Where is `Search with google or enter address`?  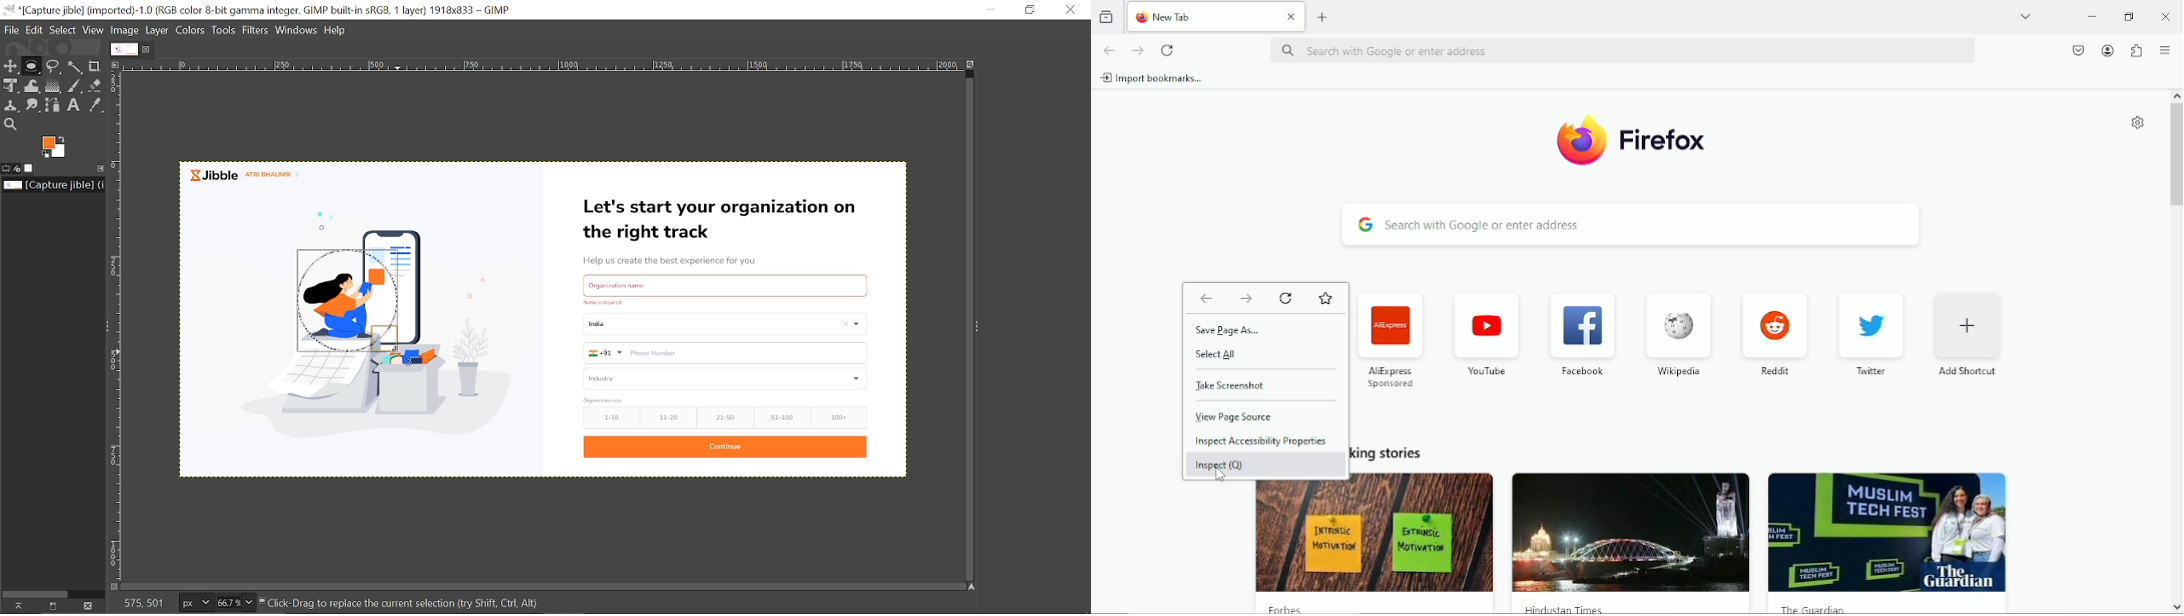
Search with google or enter address is located at coordinates (1630, 225).